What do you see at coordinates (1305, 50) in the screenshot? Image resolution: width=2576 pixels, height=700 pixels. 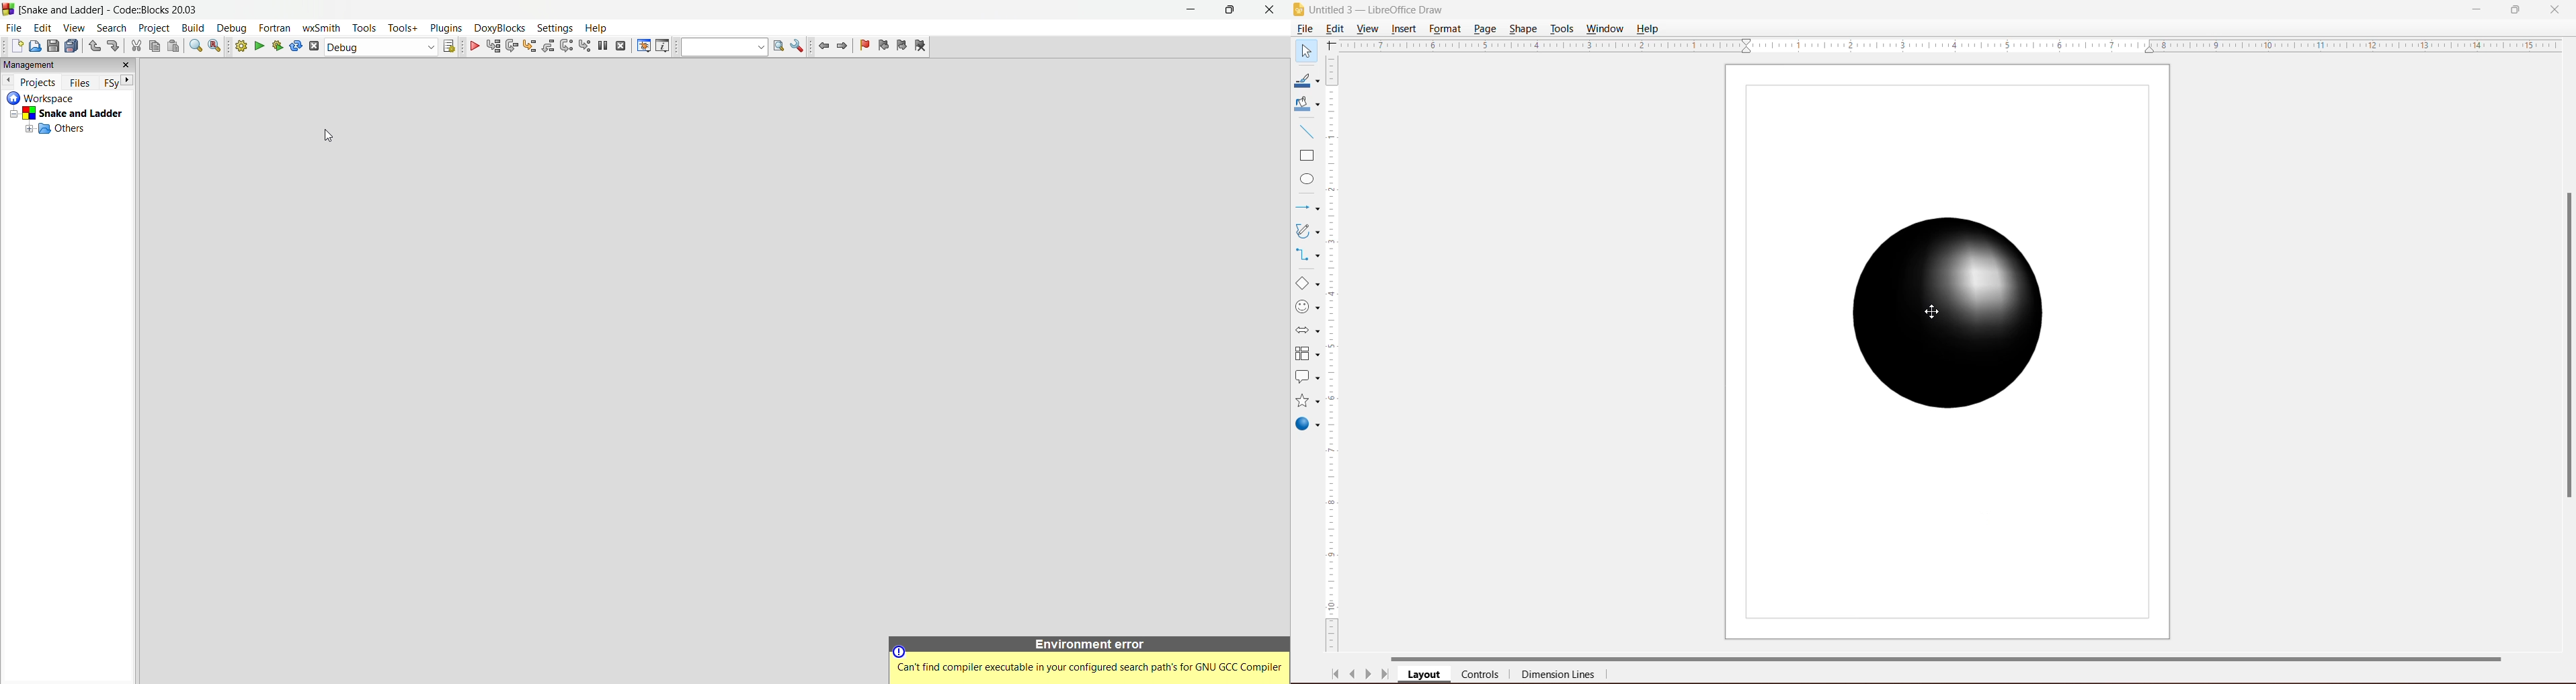 I see `Select` at bounding box center [1305, 50].